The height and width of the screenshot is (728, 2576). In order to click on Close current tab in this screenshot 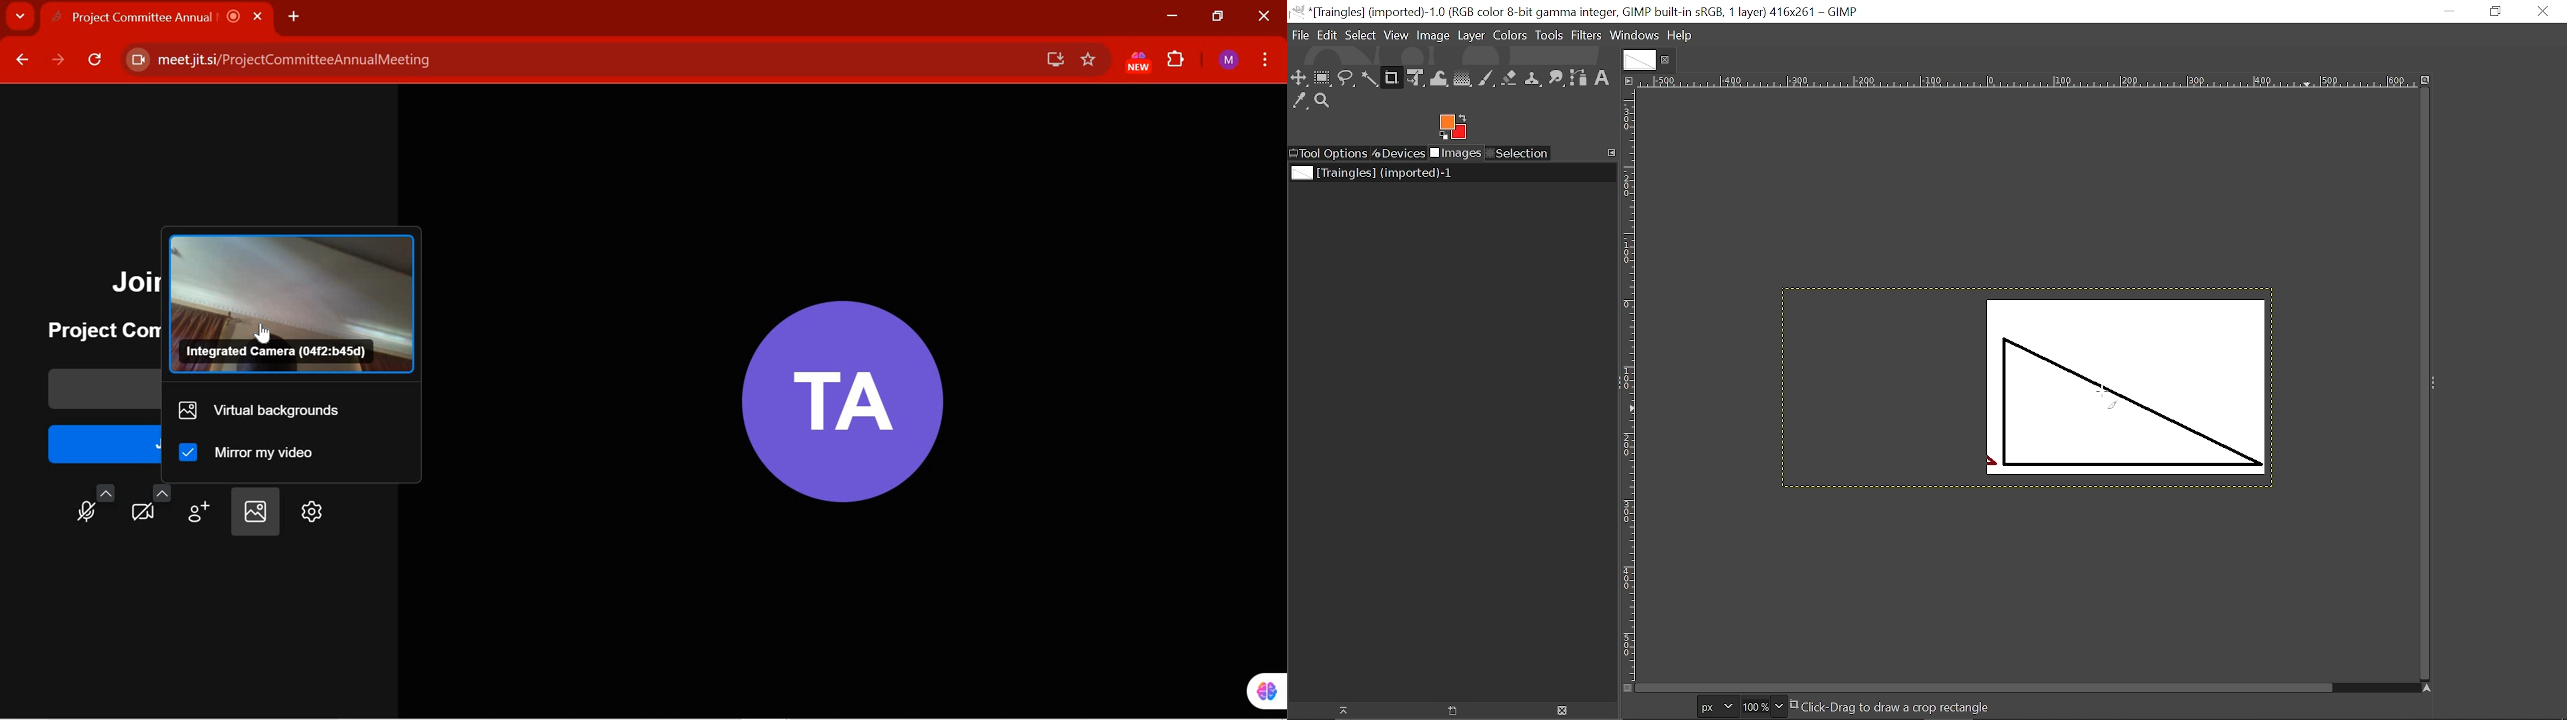, I will do `click(1666, 57)`.